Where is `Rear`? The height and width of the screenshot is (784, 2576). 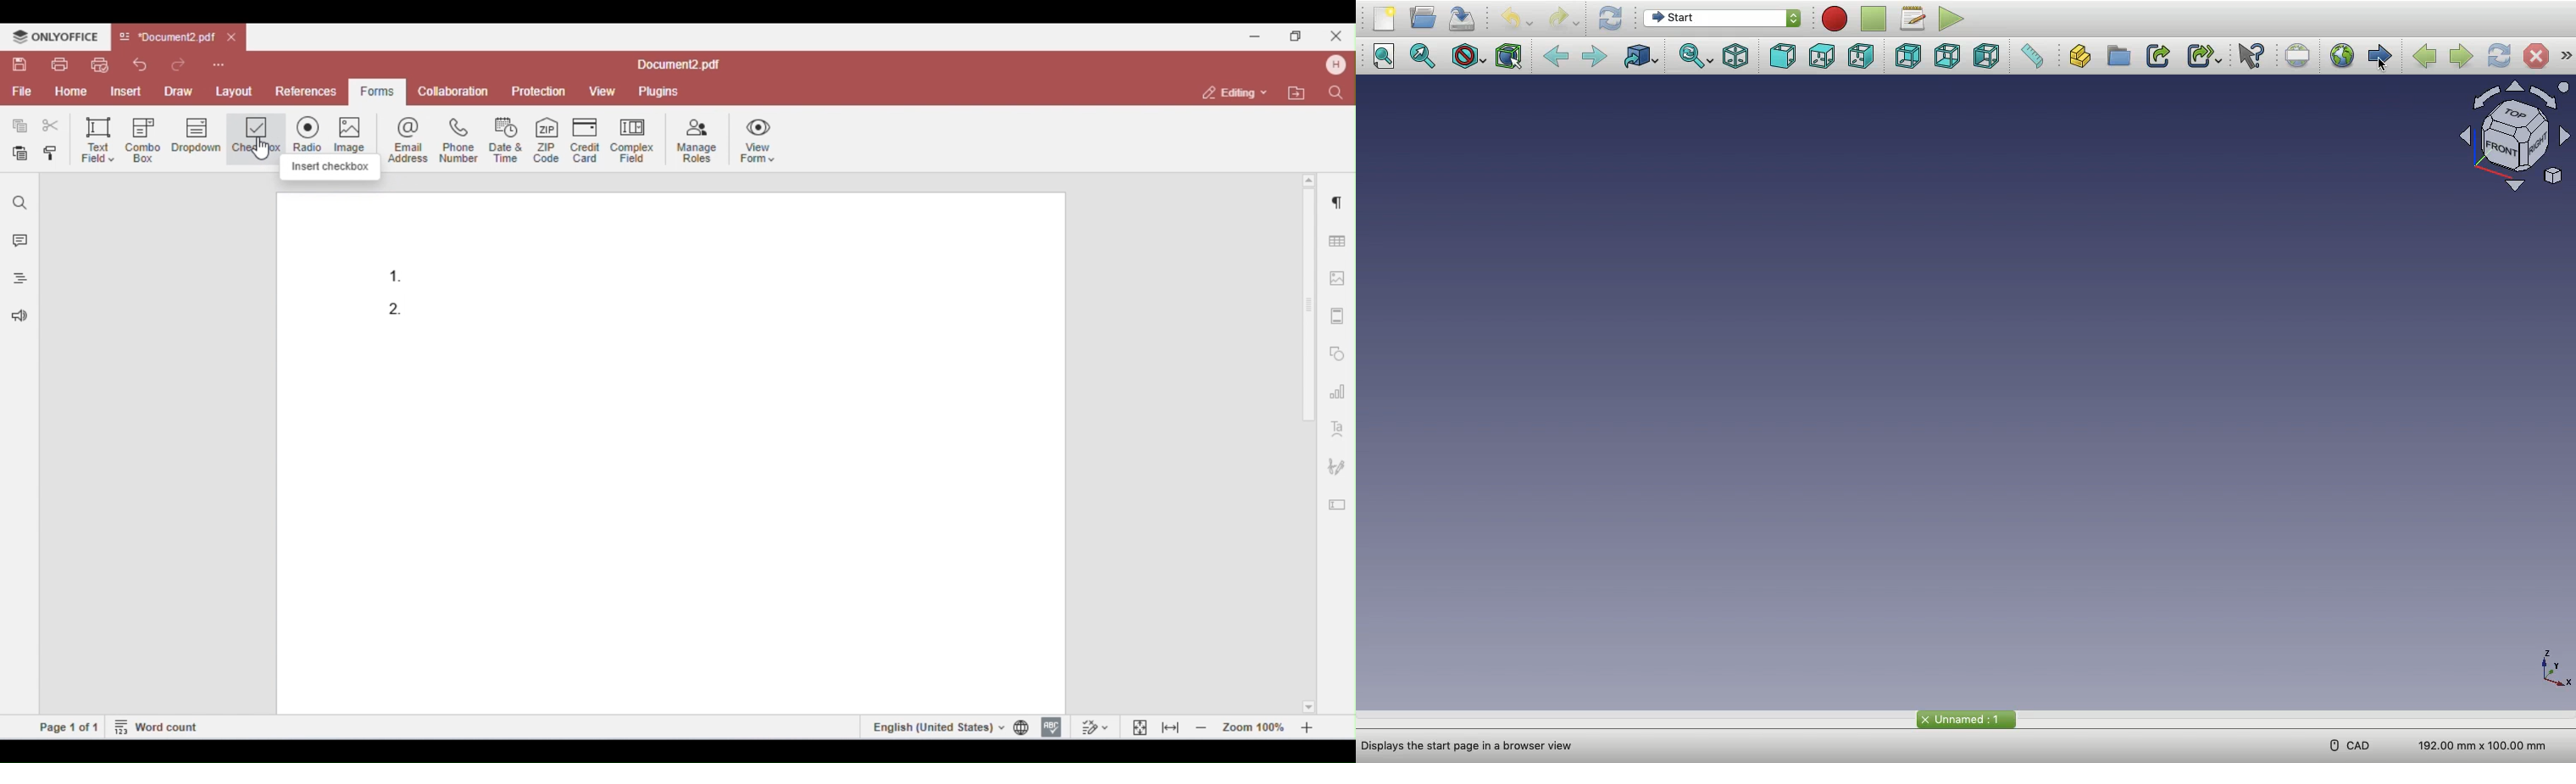 Rear is located at coordinates (1912, 56).